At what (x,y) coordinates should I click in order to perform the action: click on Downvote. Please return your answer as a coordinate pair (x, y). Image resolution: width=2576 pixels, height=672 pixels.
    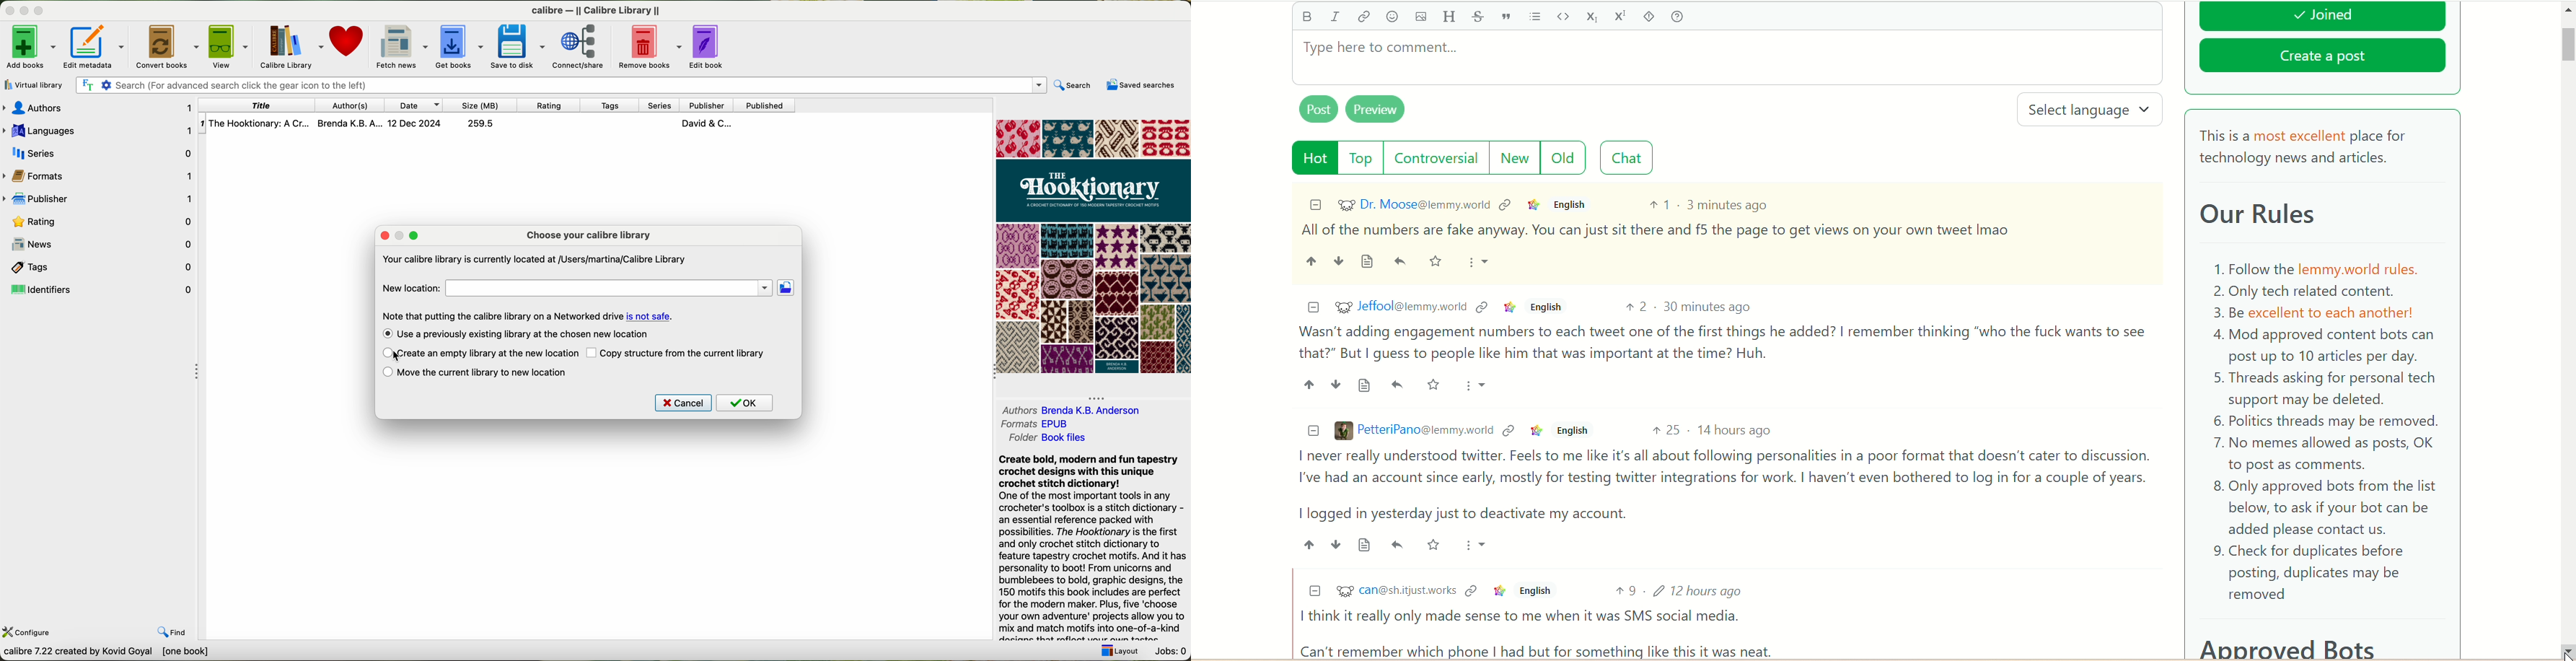
    Looking at the image, I should click on (1336, 384).